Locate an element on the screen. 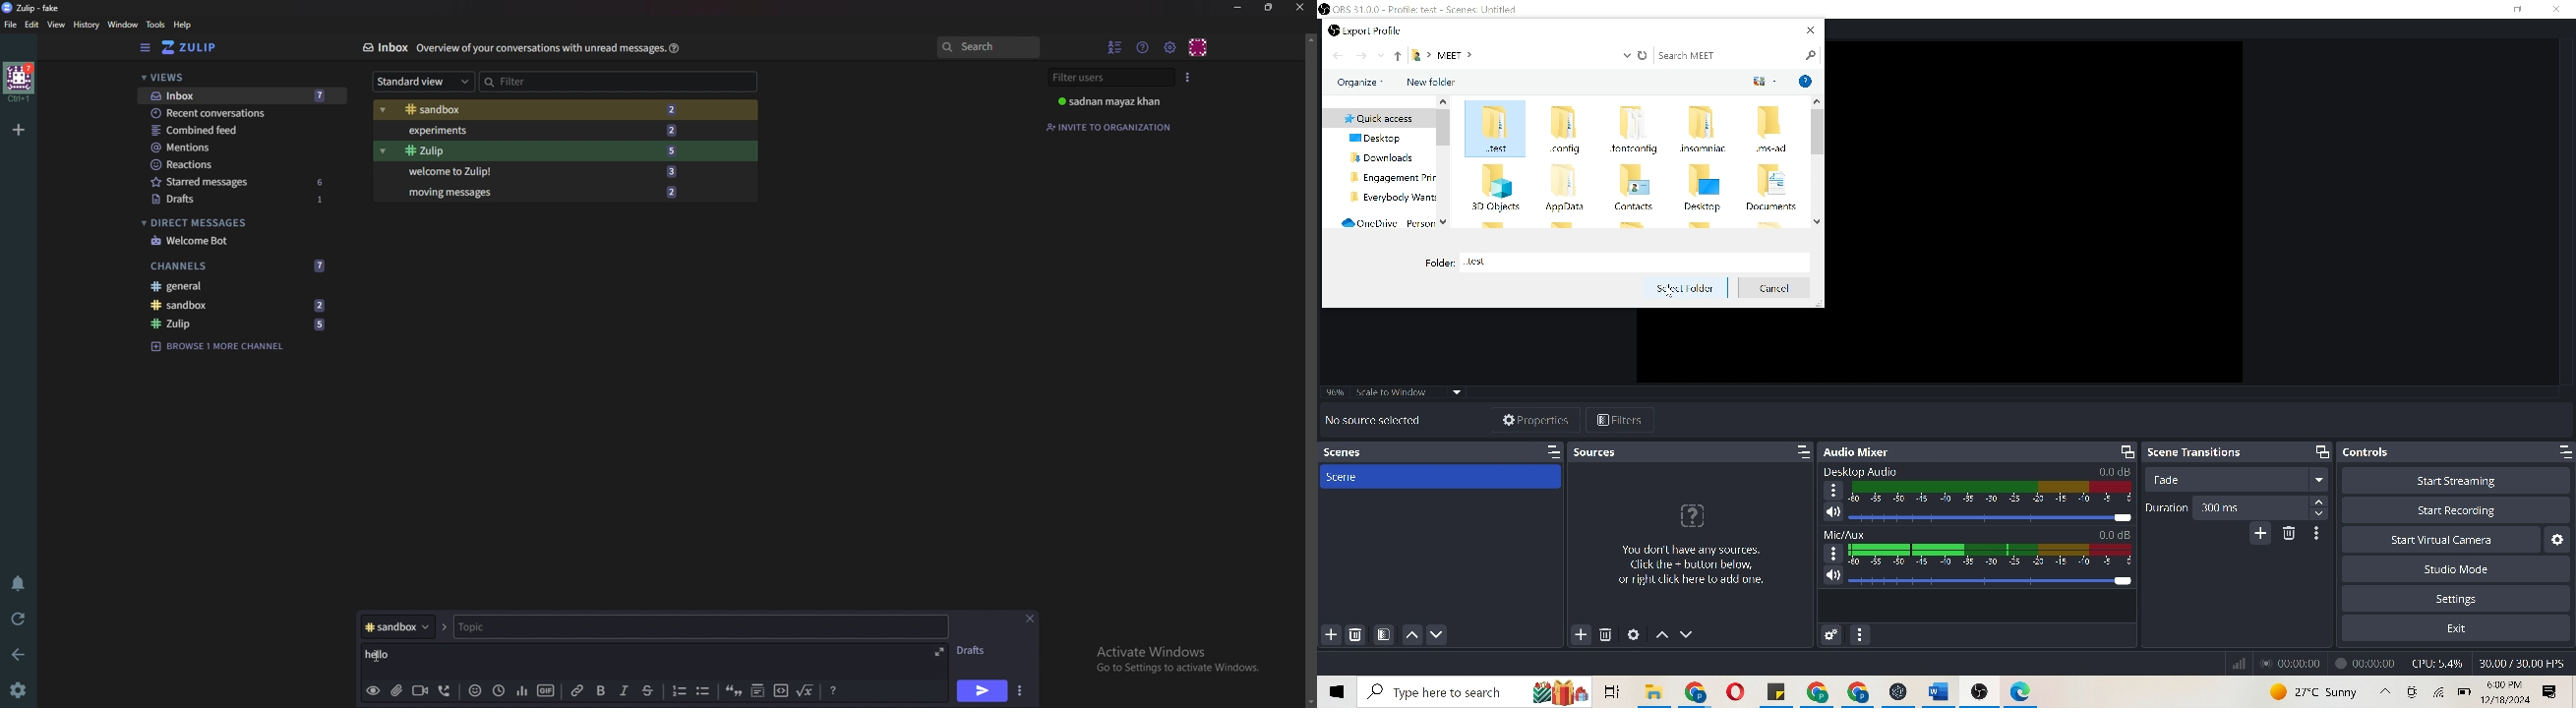  Folder: is located at coordinates (1439, 261).